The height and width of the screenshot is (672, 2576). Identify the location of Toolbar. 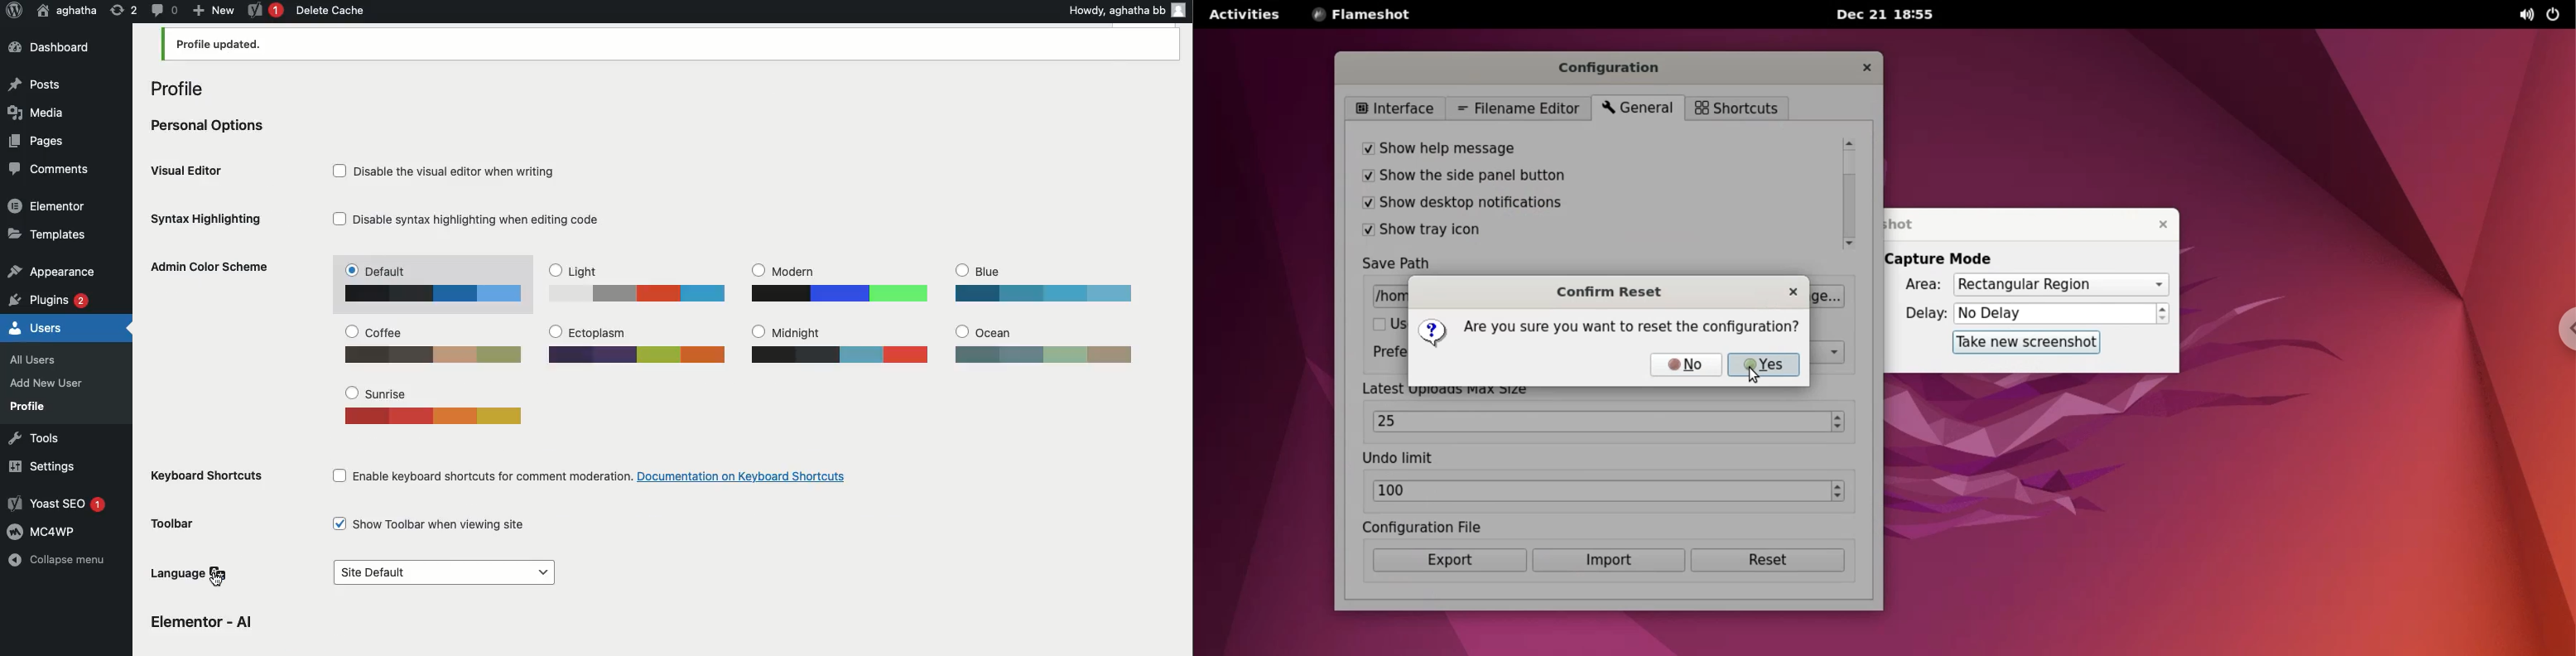
(178, 523).